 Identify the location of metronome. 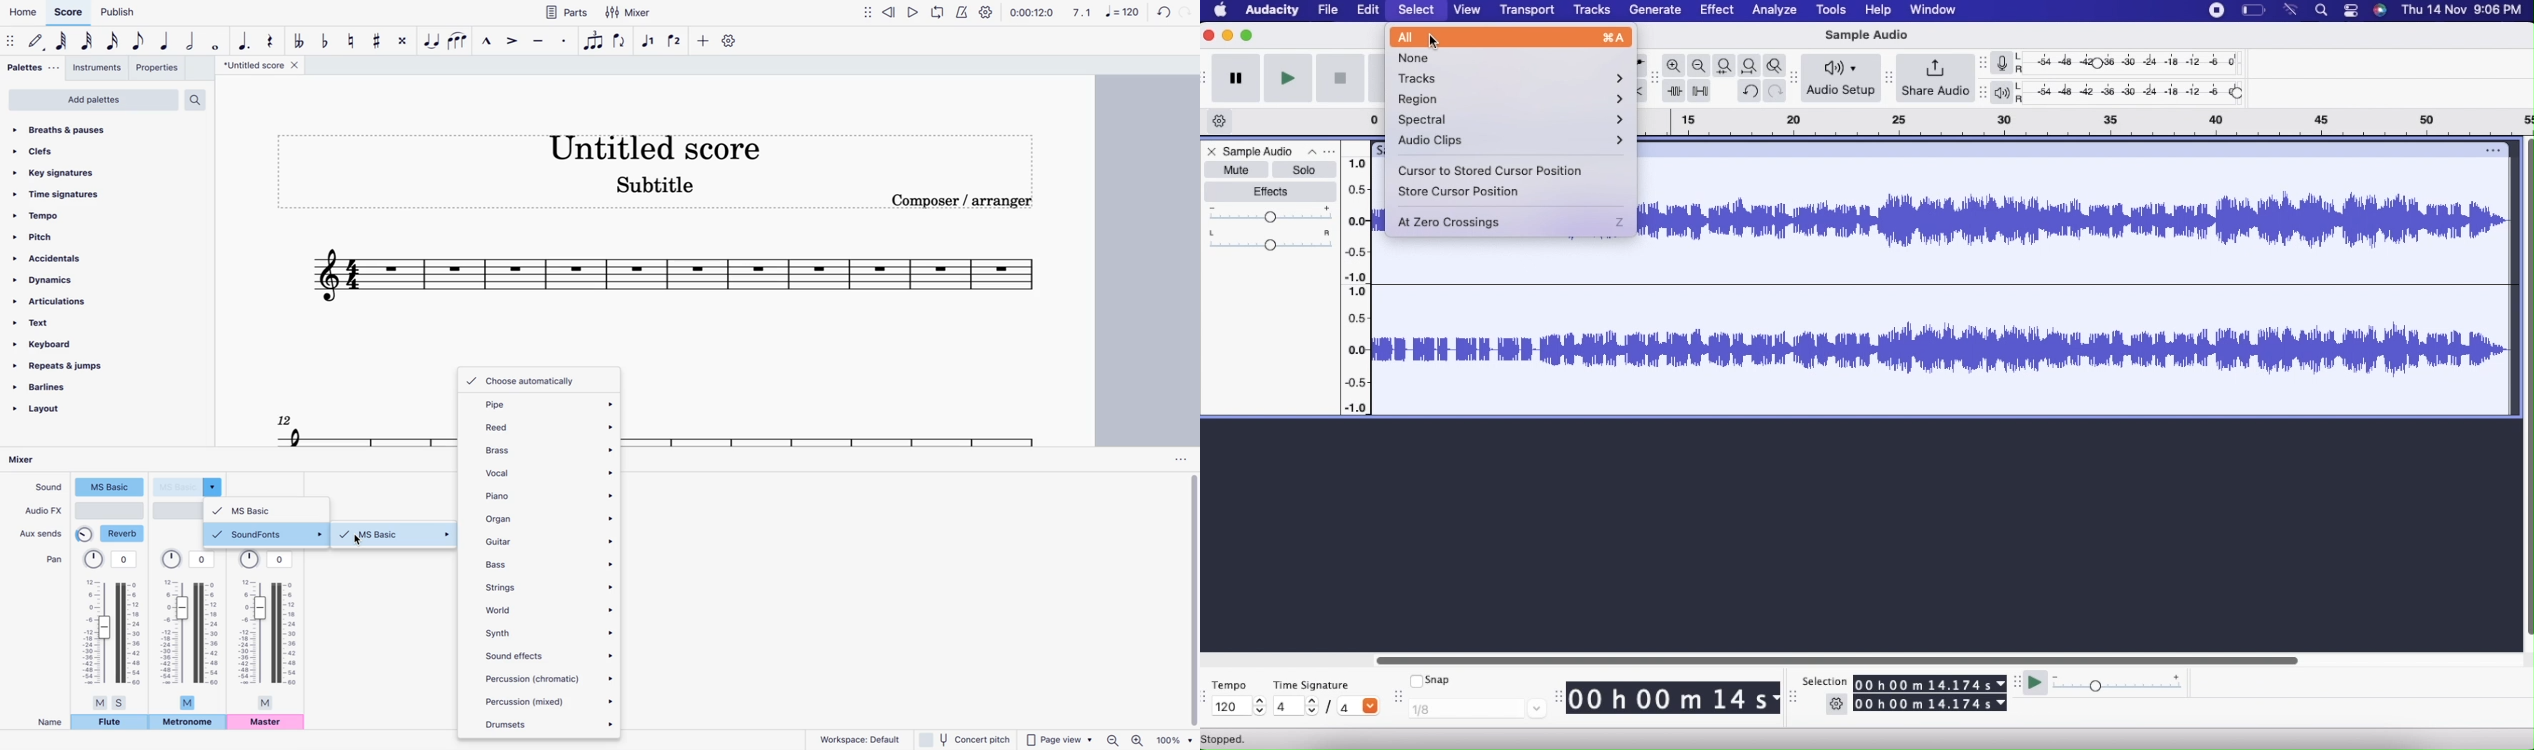
(187, 723).